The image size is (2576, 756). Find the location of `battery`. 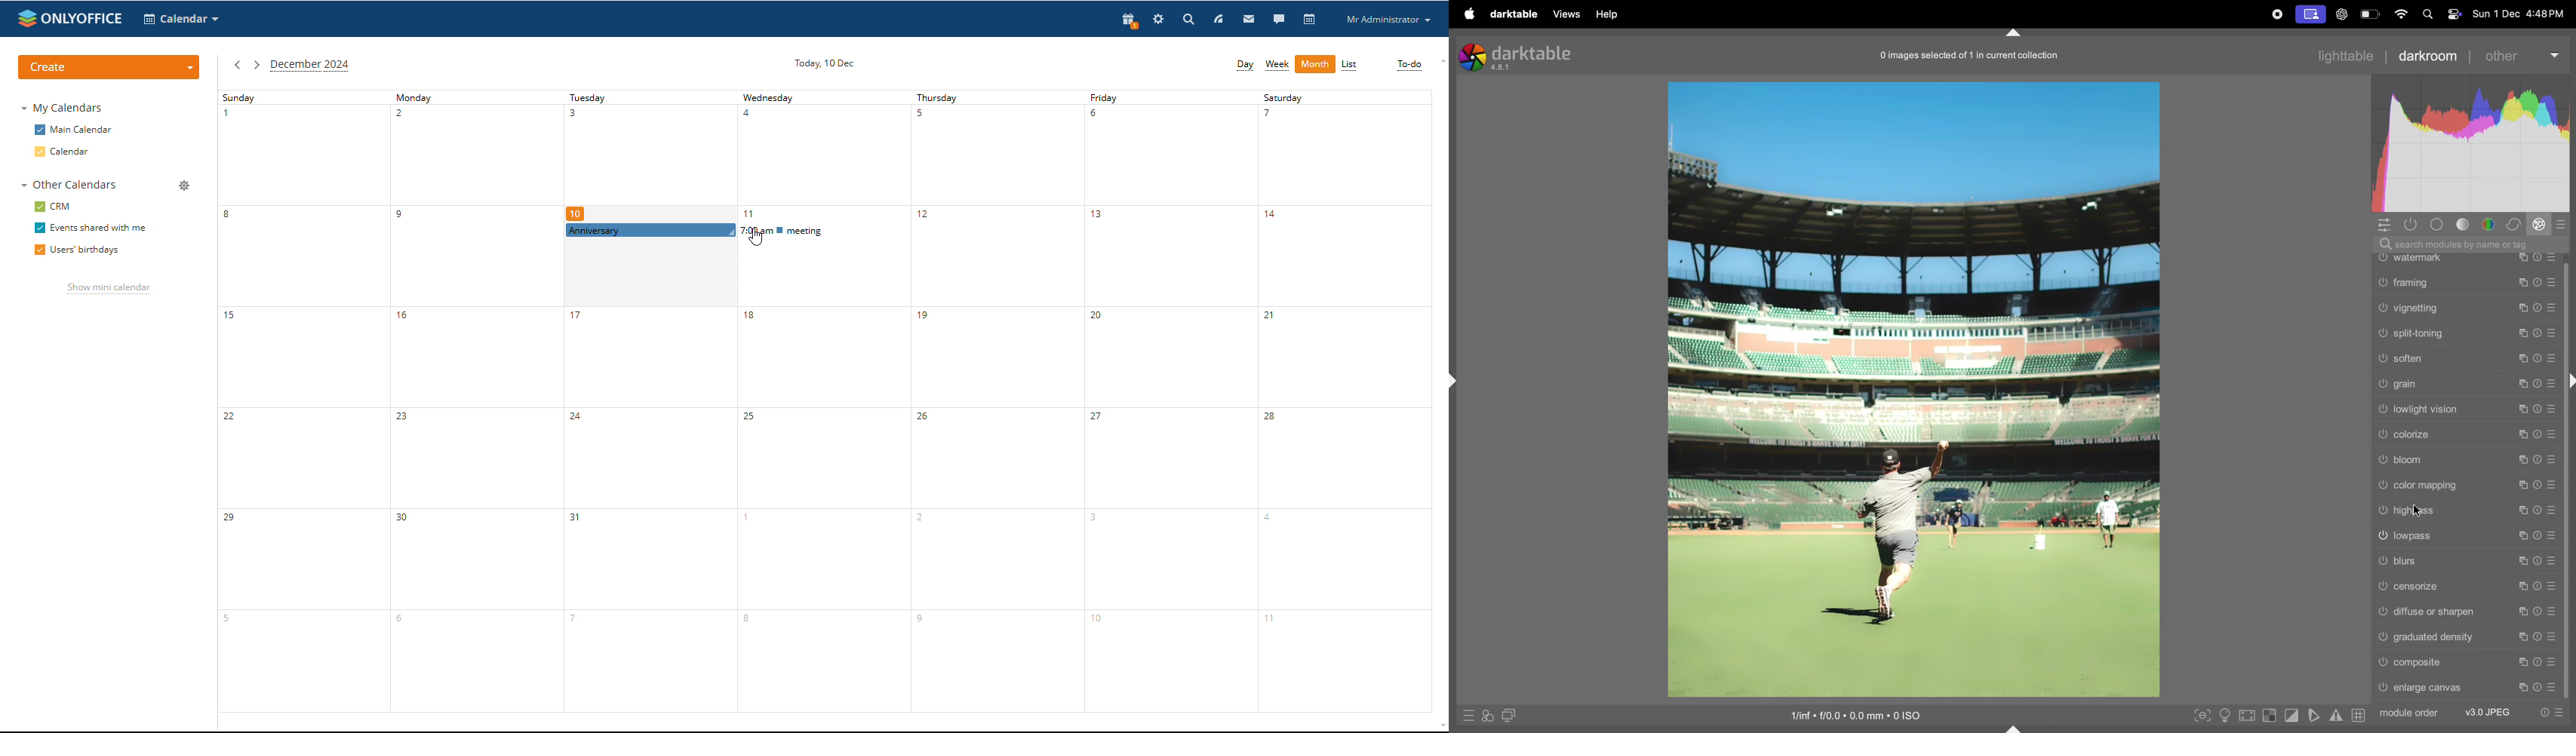

battery is located at coordinates (2369, 14).